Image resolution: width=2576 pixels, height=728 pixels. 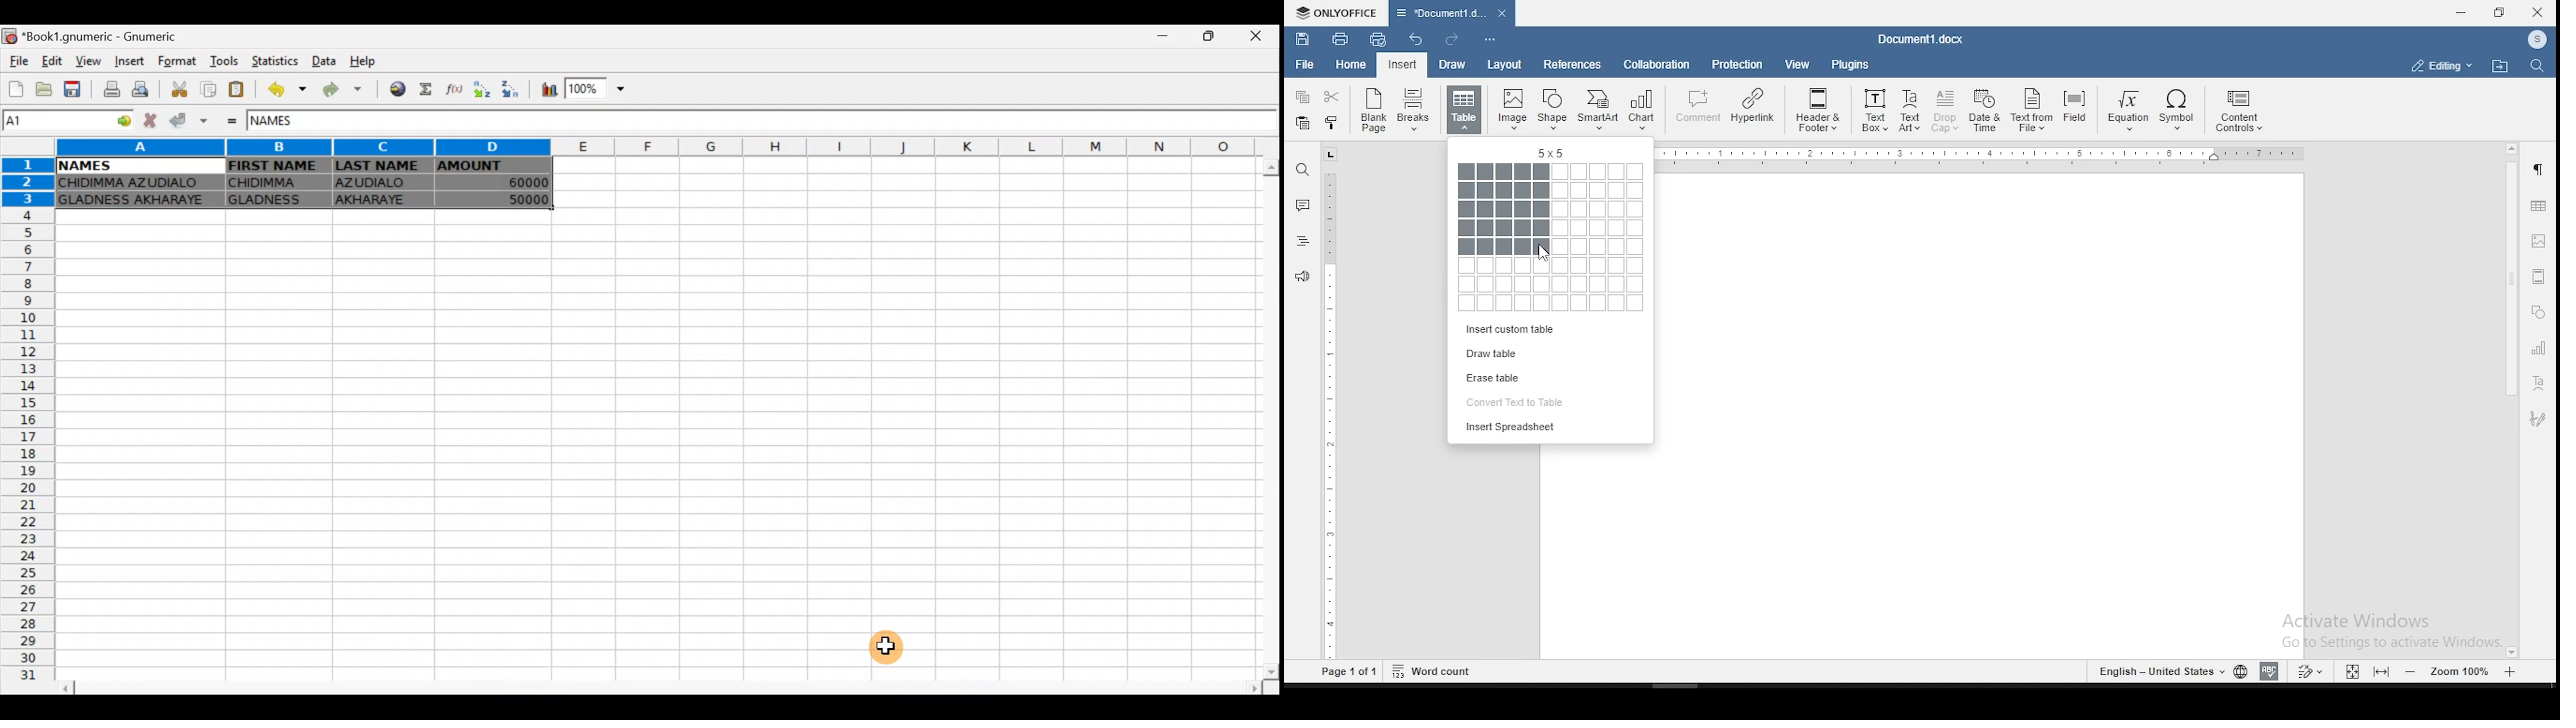 What do you see at coordinates (1553, 376) in the screenshot?
I see `erase table` at bounding box center [1553, 376].